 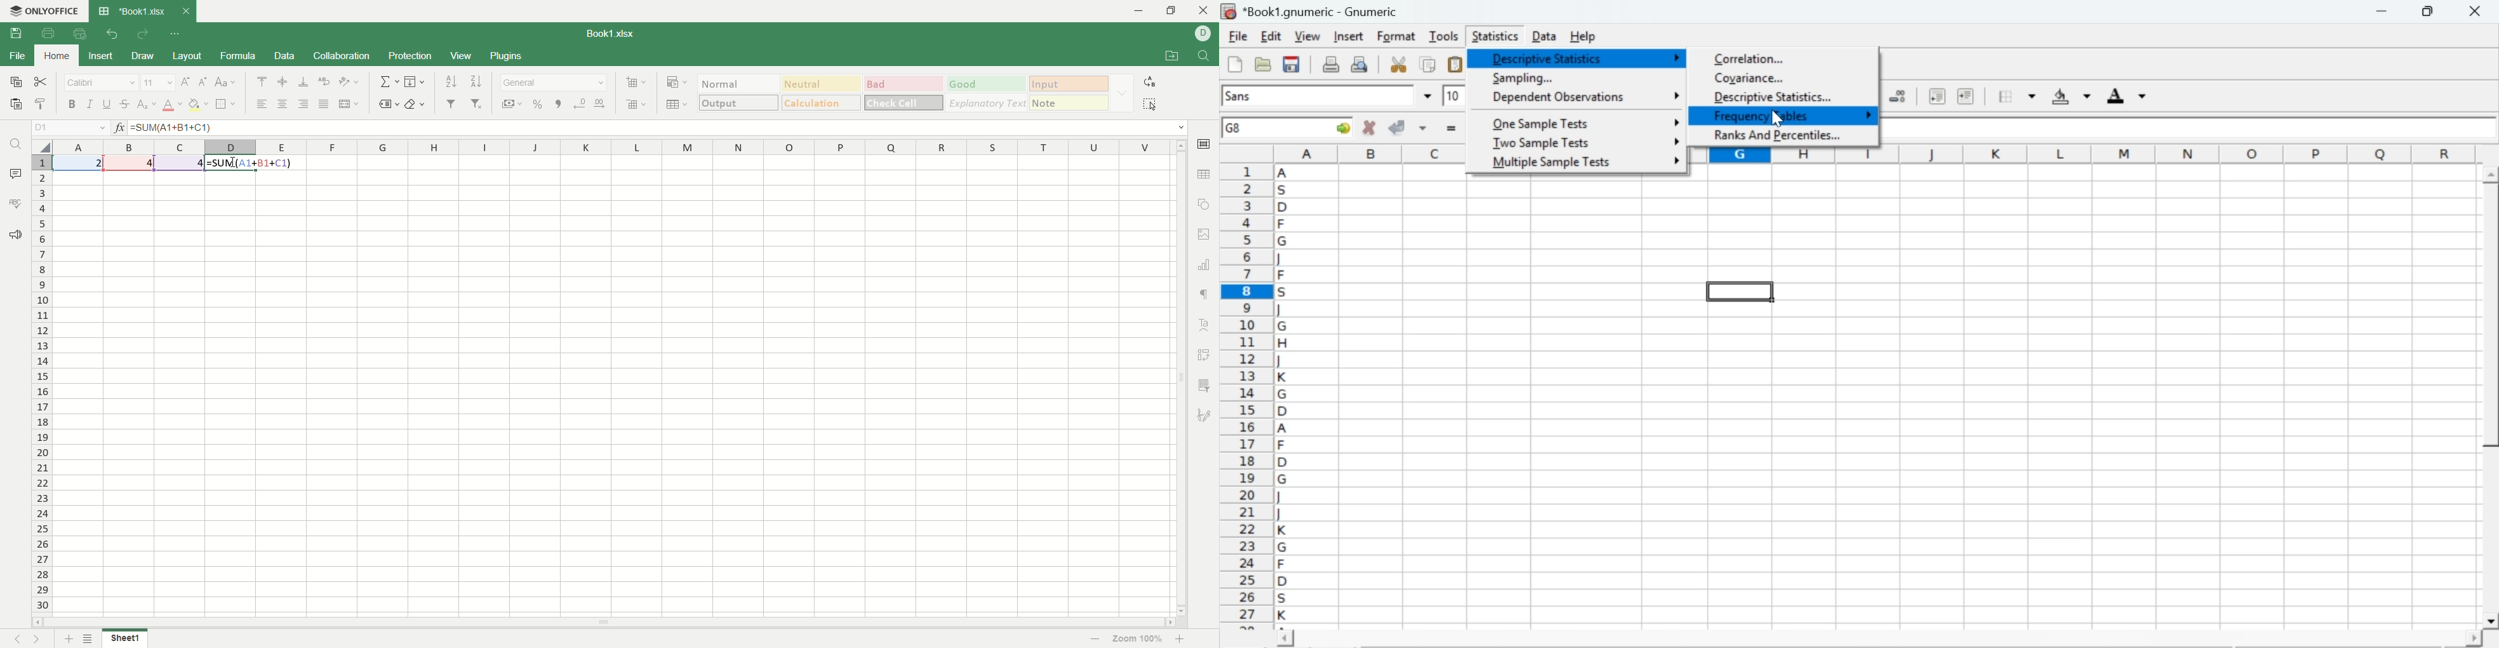 What do you see at coordinates (17, 34) in the screenshot?
I see `save` at bounding box center [17, 34].